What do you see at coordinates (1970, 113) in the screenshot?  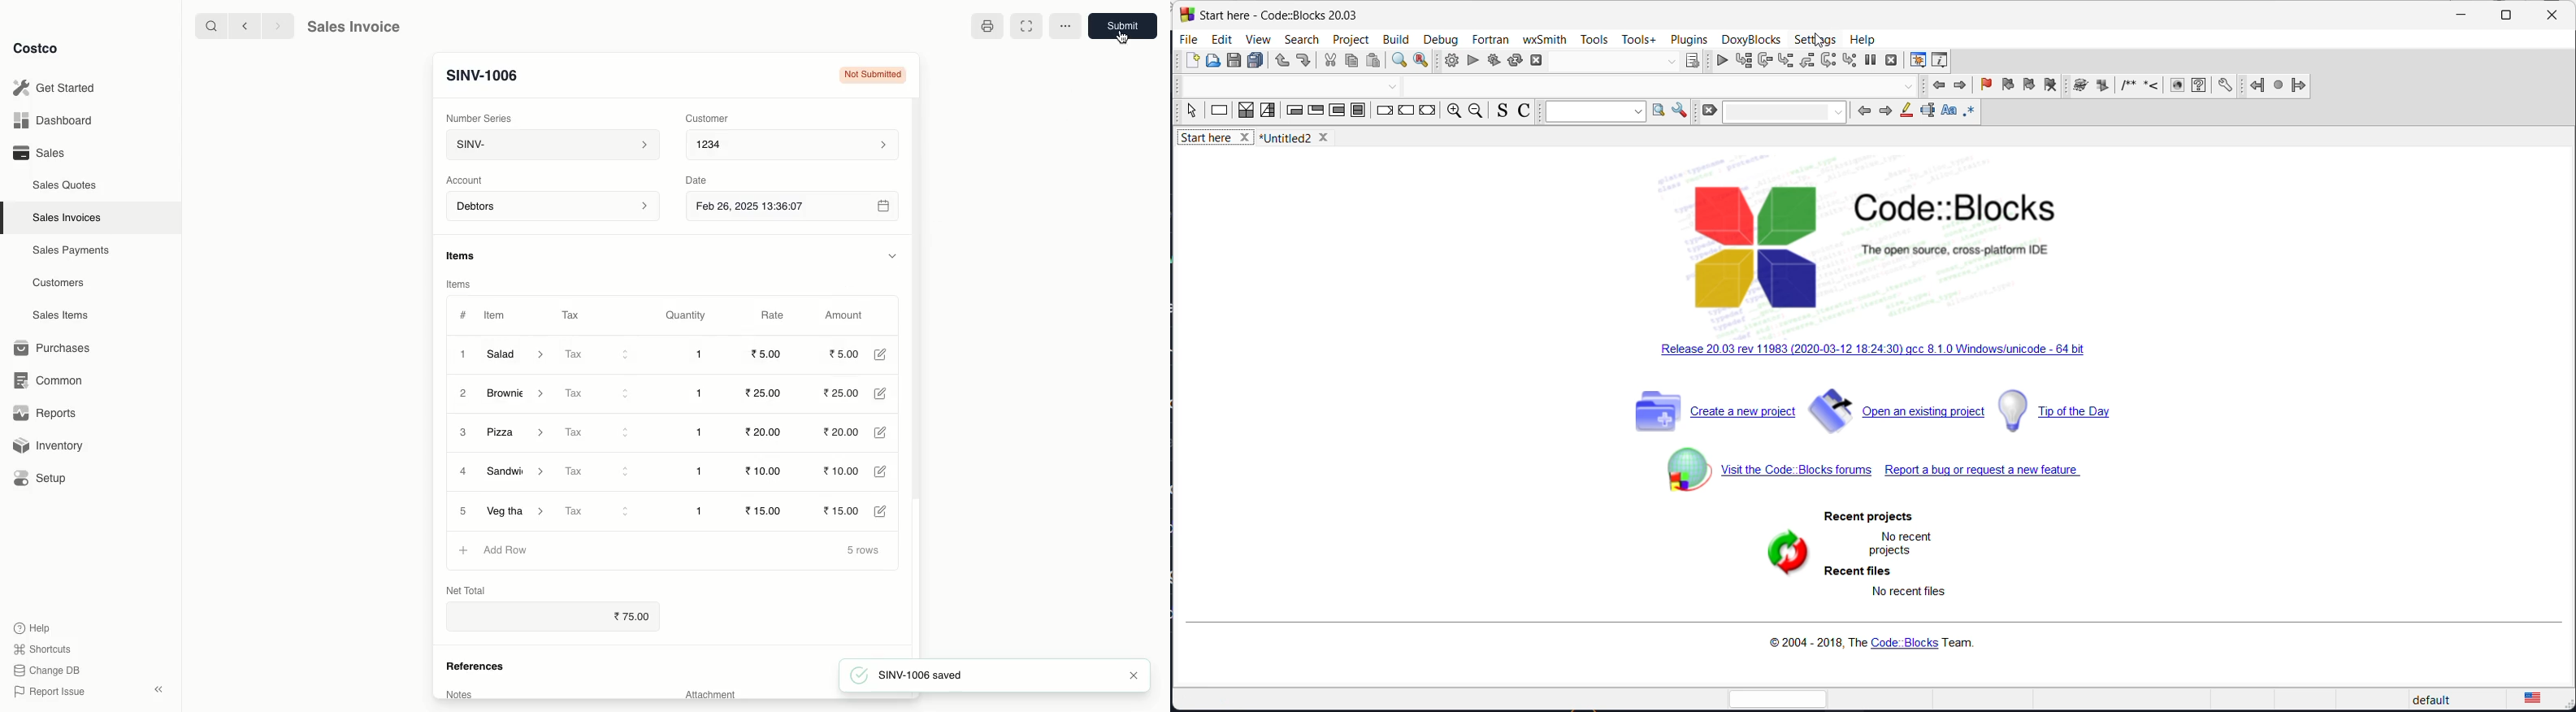 I see `regex` at bounding box center [1970, 113].